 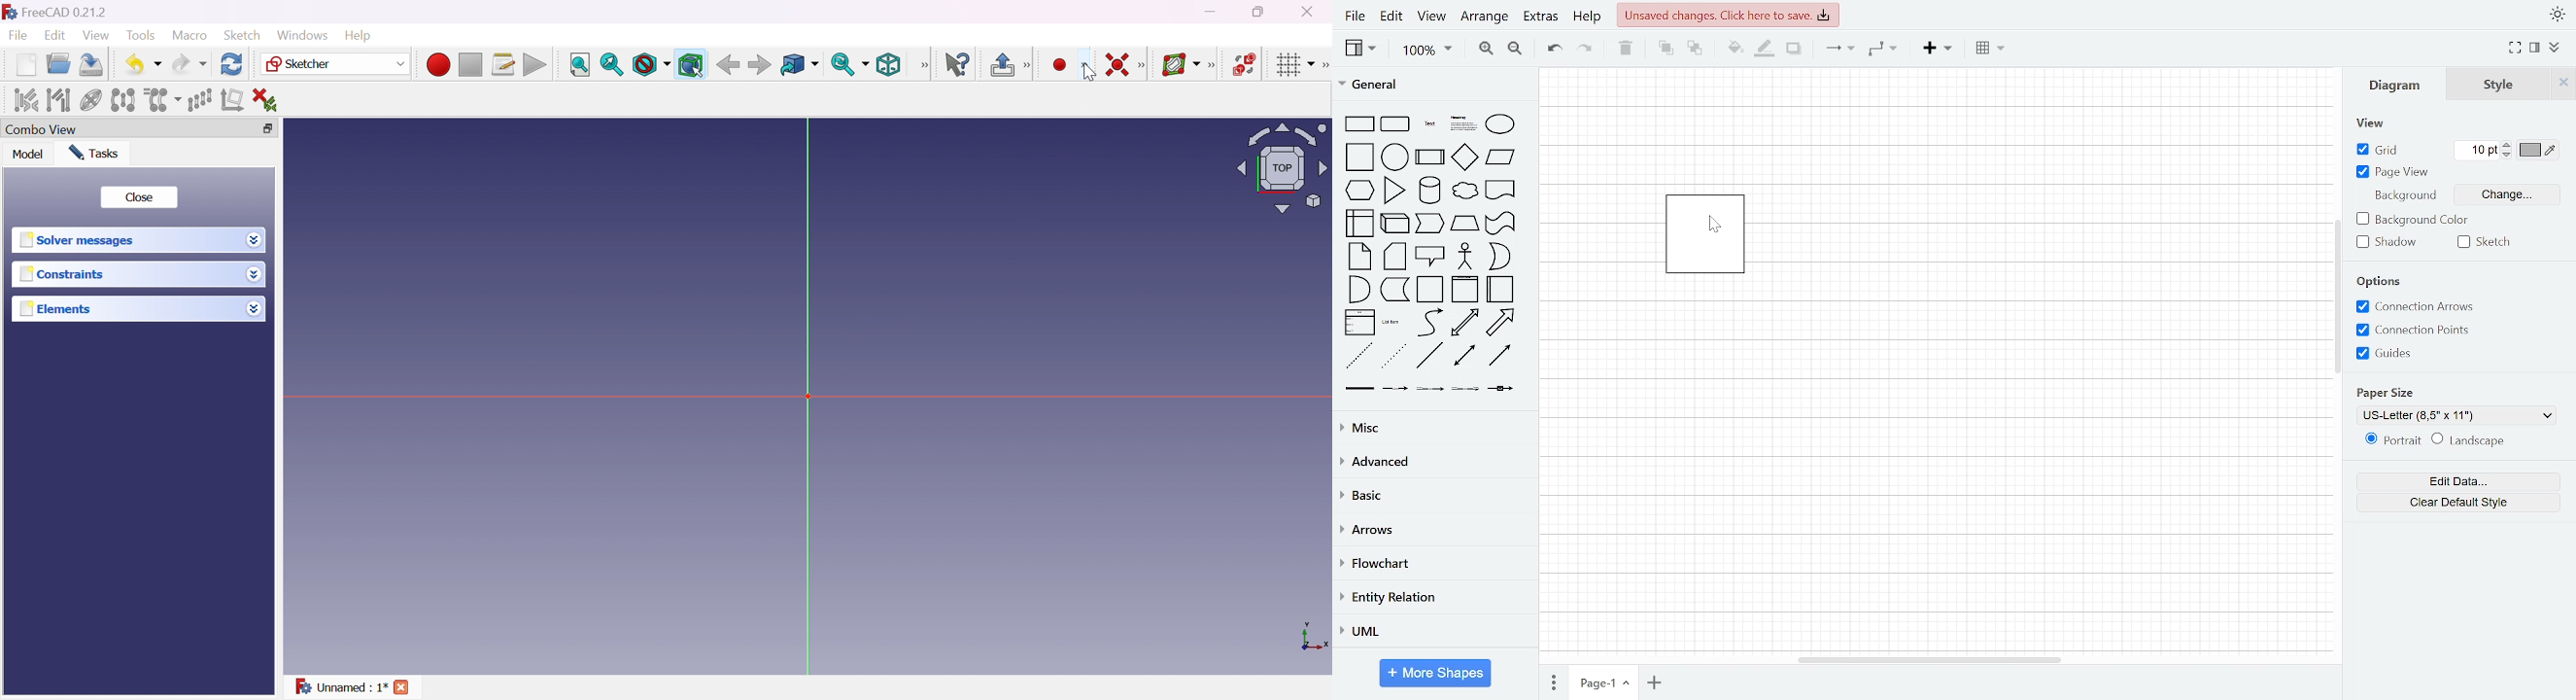 I want to click on edit data, so click(x=2459, y=481).